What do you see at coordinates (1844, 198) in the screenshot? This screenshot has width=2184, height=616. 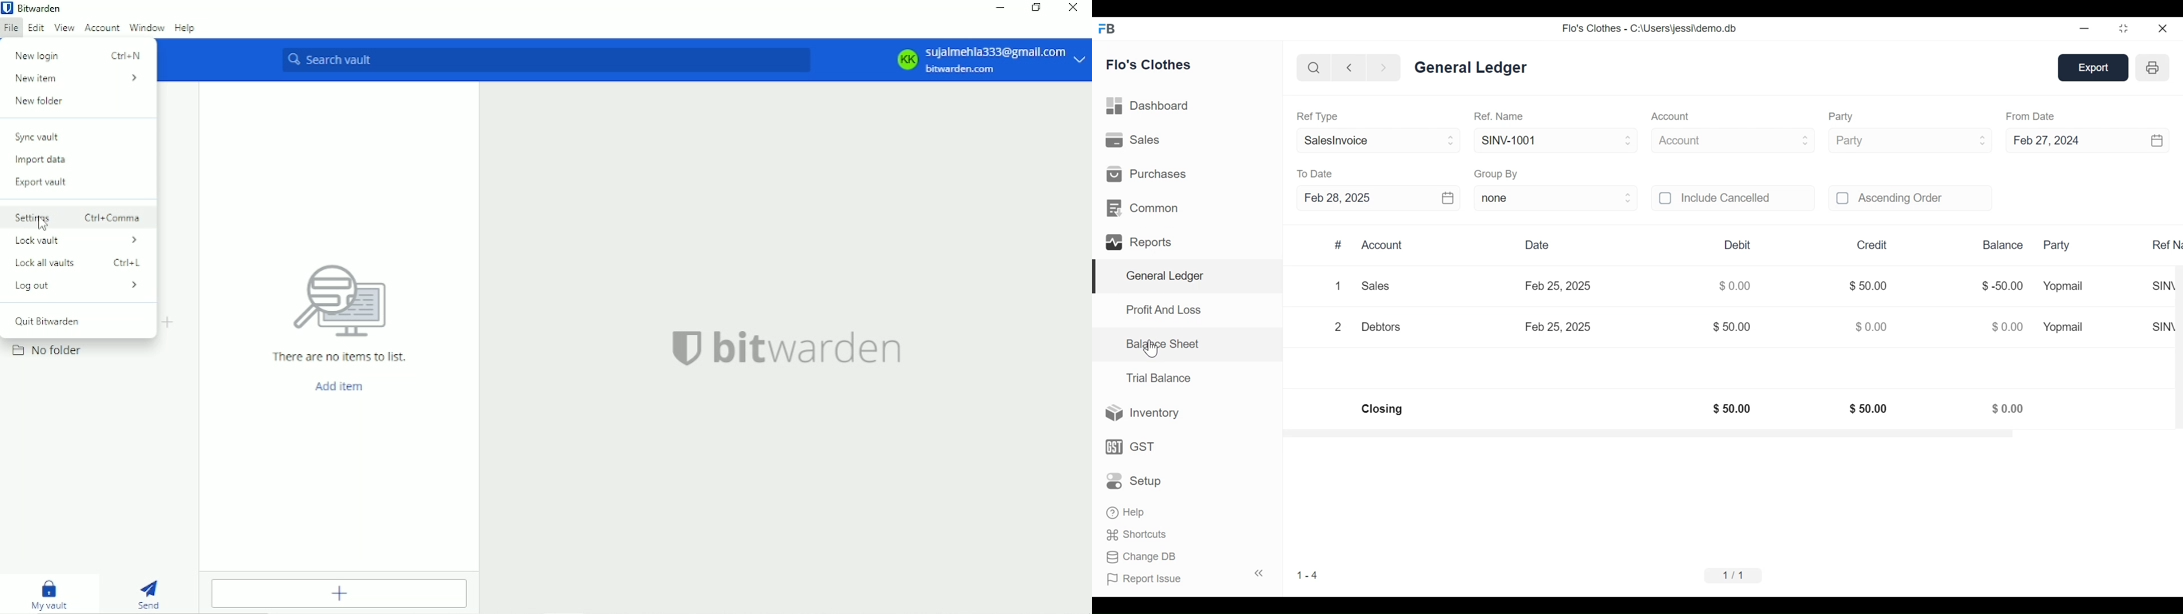 I see `checkbox` at bounding box center [1844, 198].